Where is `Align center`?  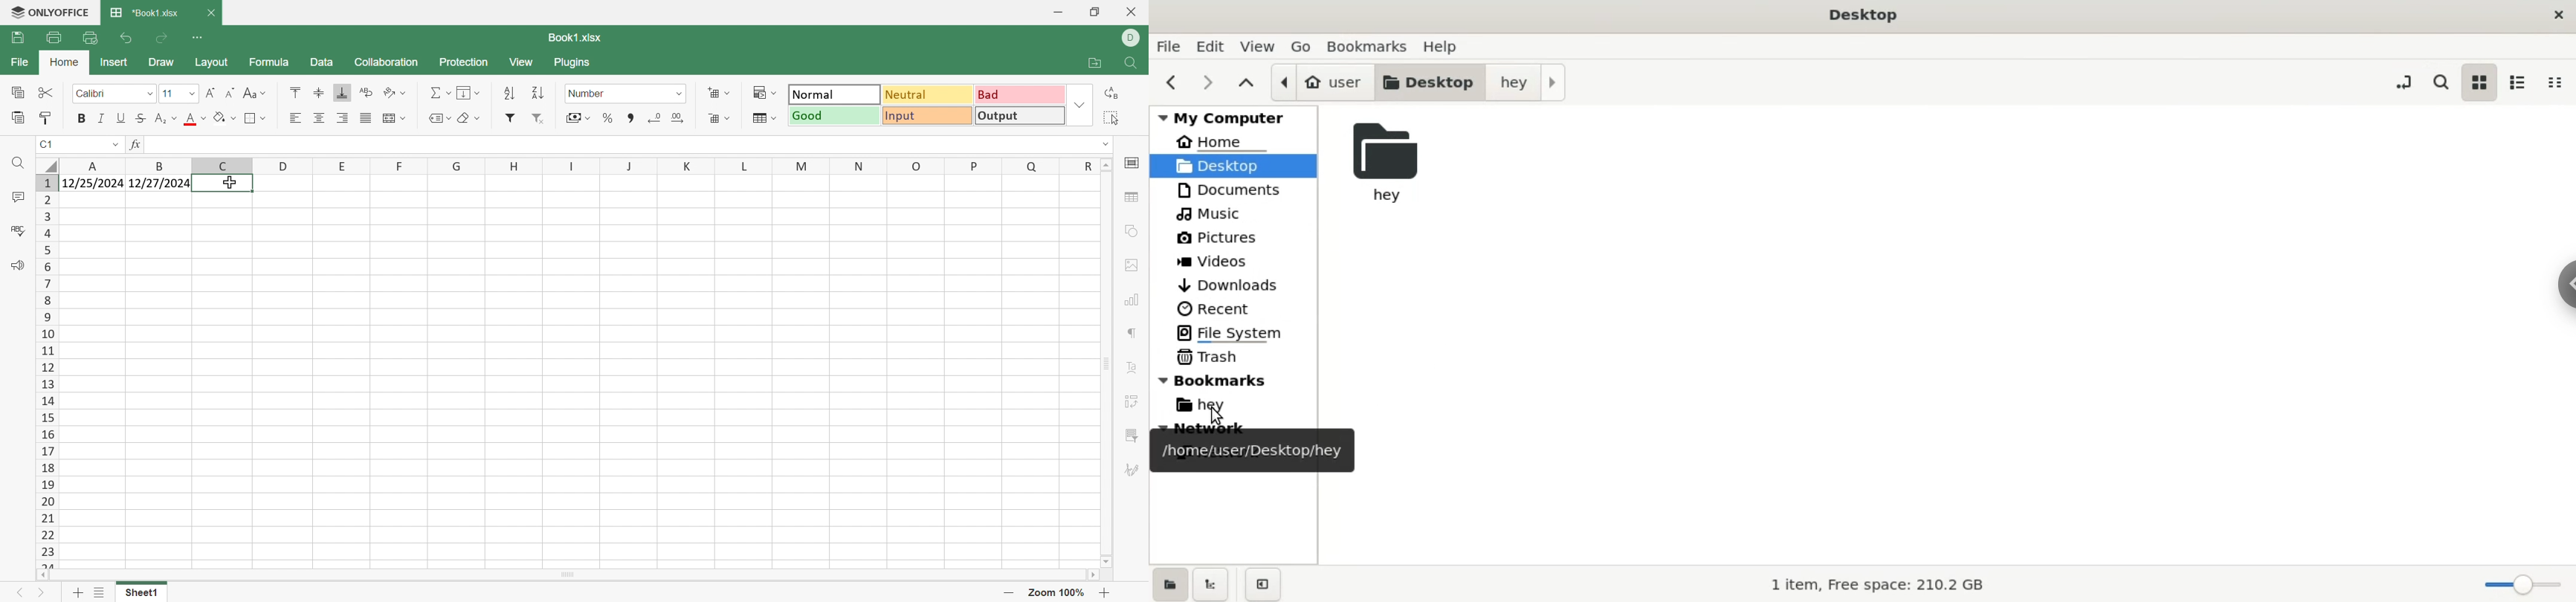
Align center is located at coordinates (318, 118).